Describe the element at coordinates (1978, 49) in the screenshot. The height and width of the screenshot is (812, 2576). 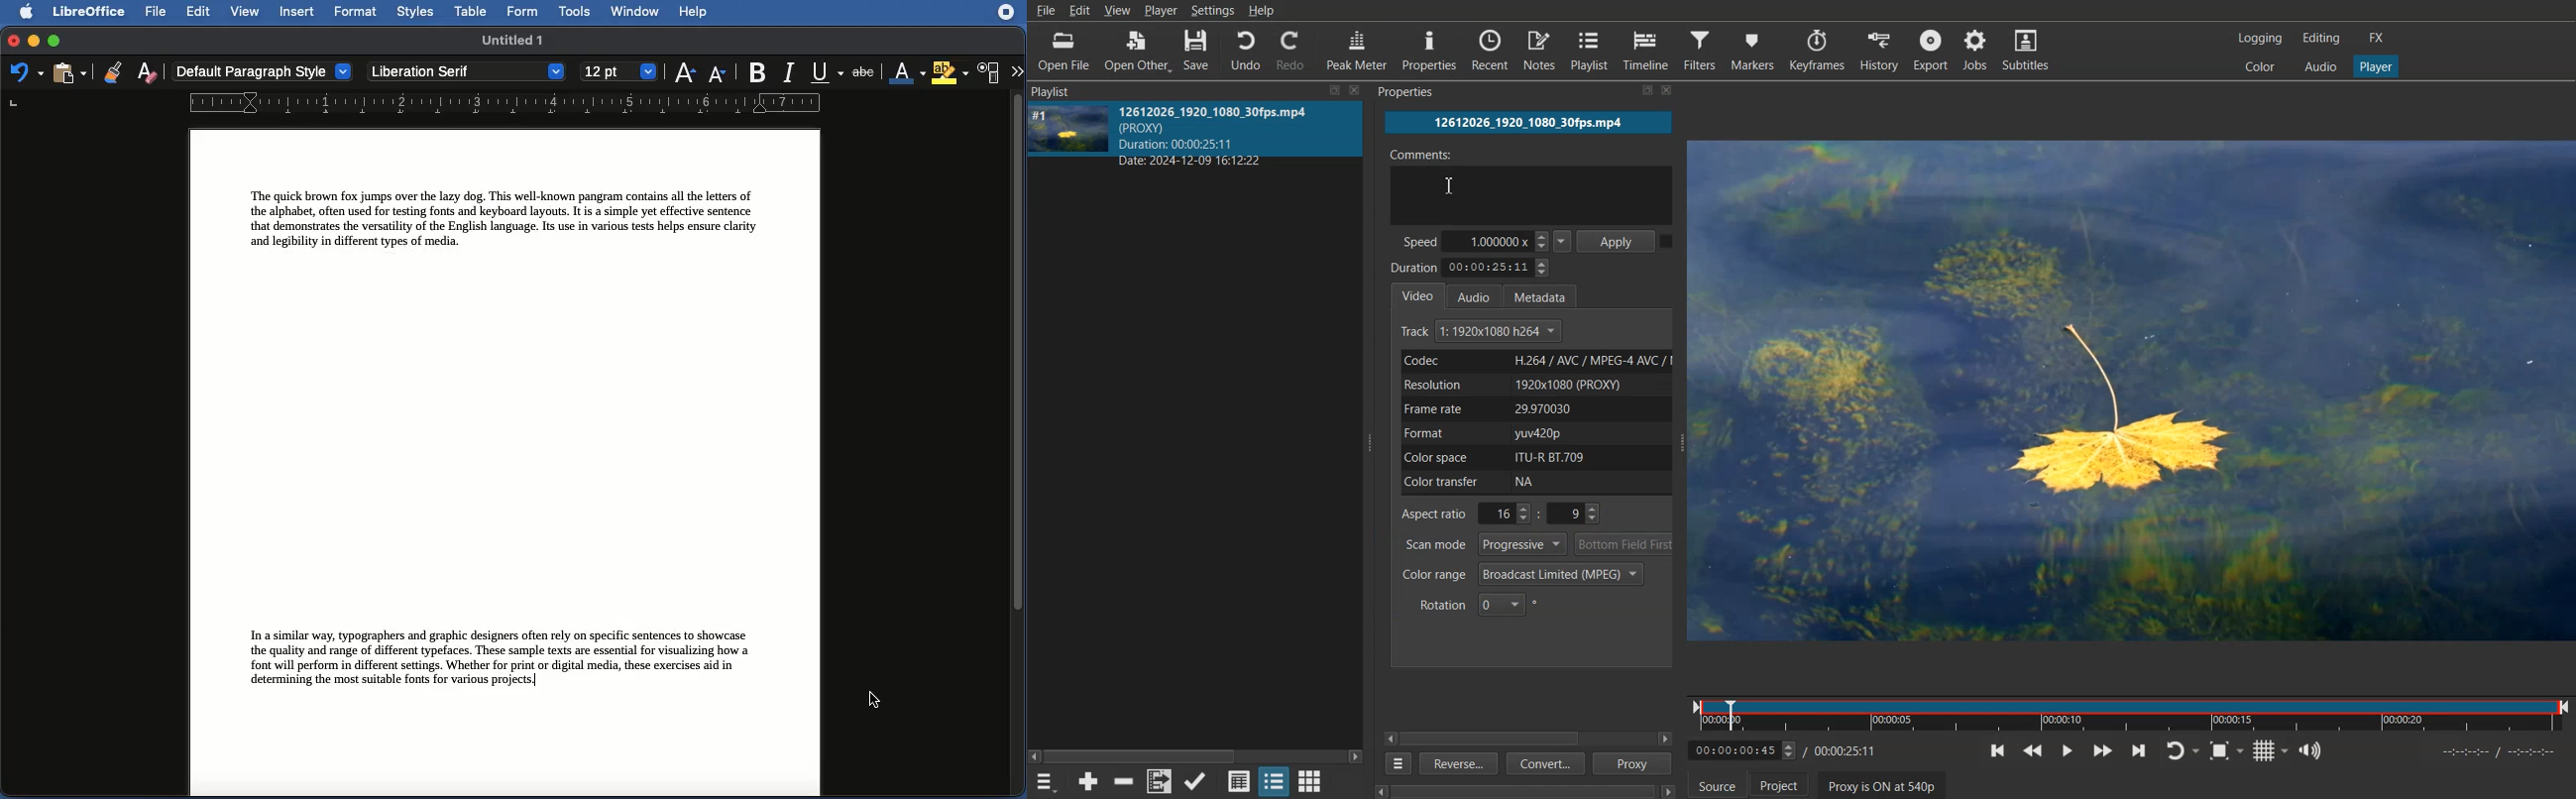
I see `Jobs` at that location.